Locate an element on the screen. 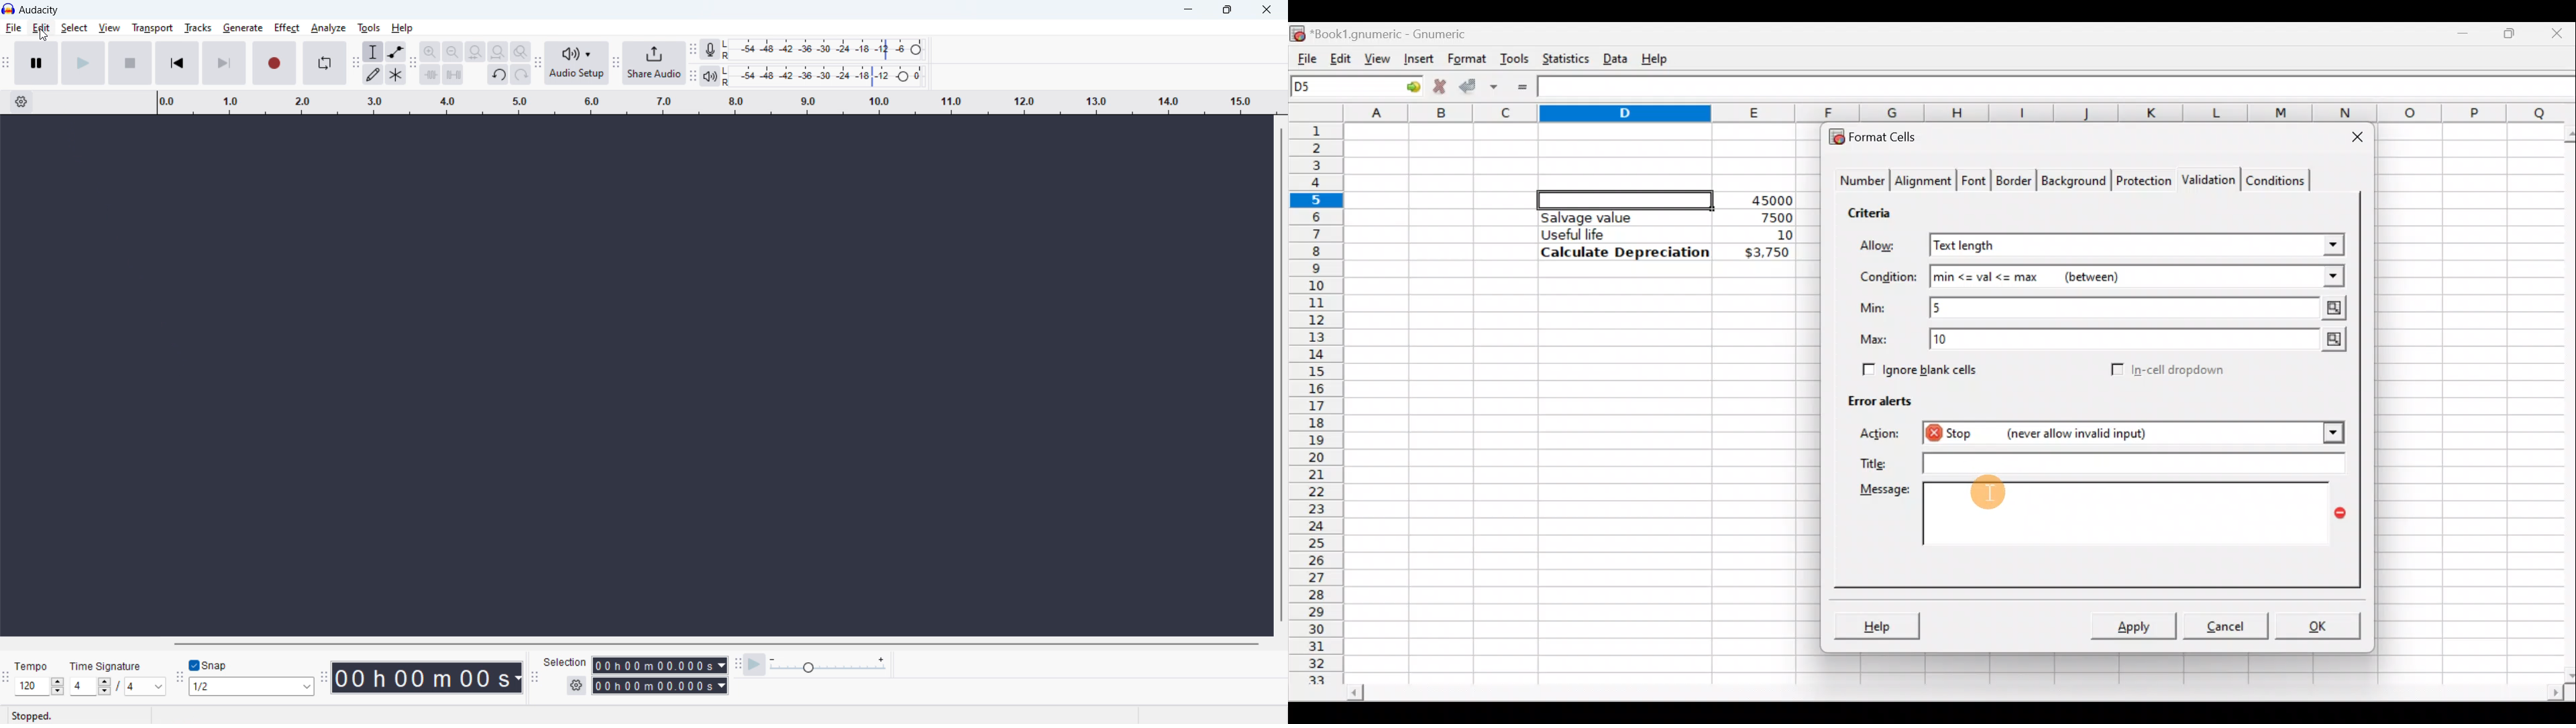  pause is located at coordinates (37, 63).